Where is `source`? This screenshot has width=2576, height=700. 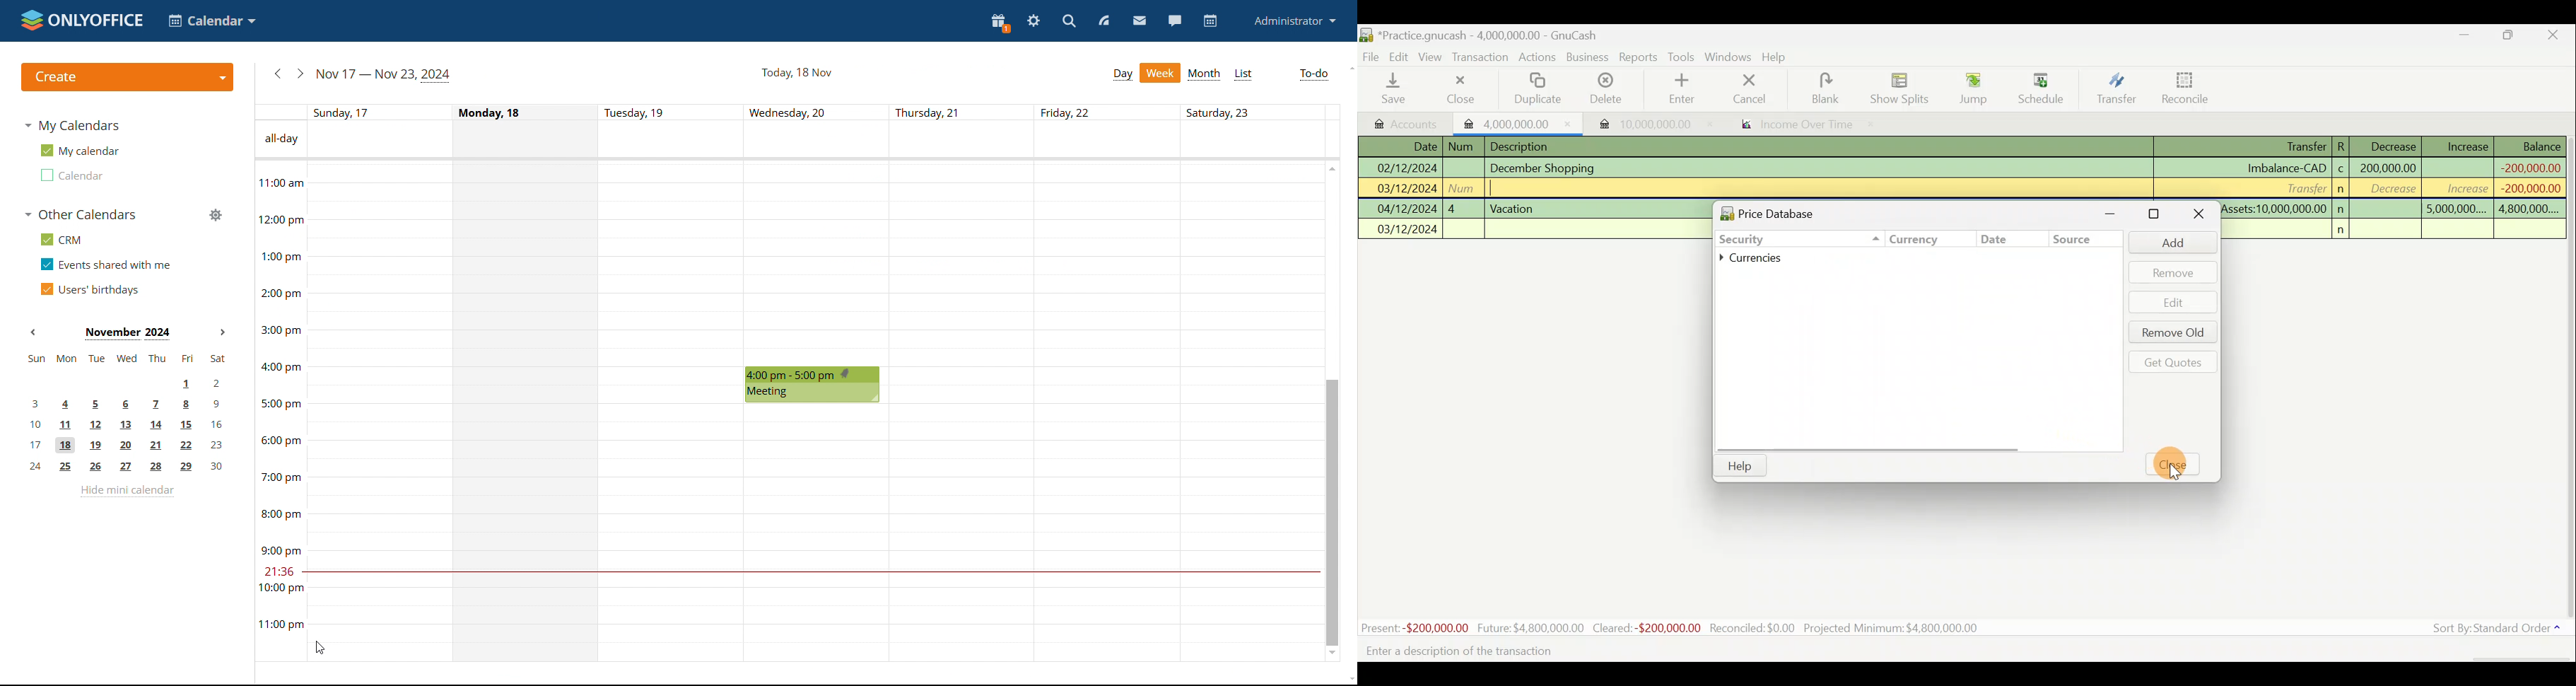
source is located at coordinates (2077, 242).